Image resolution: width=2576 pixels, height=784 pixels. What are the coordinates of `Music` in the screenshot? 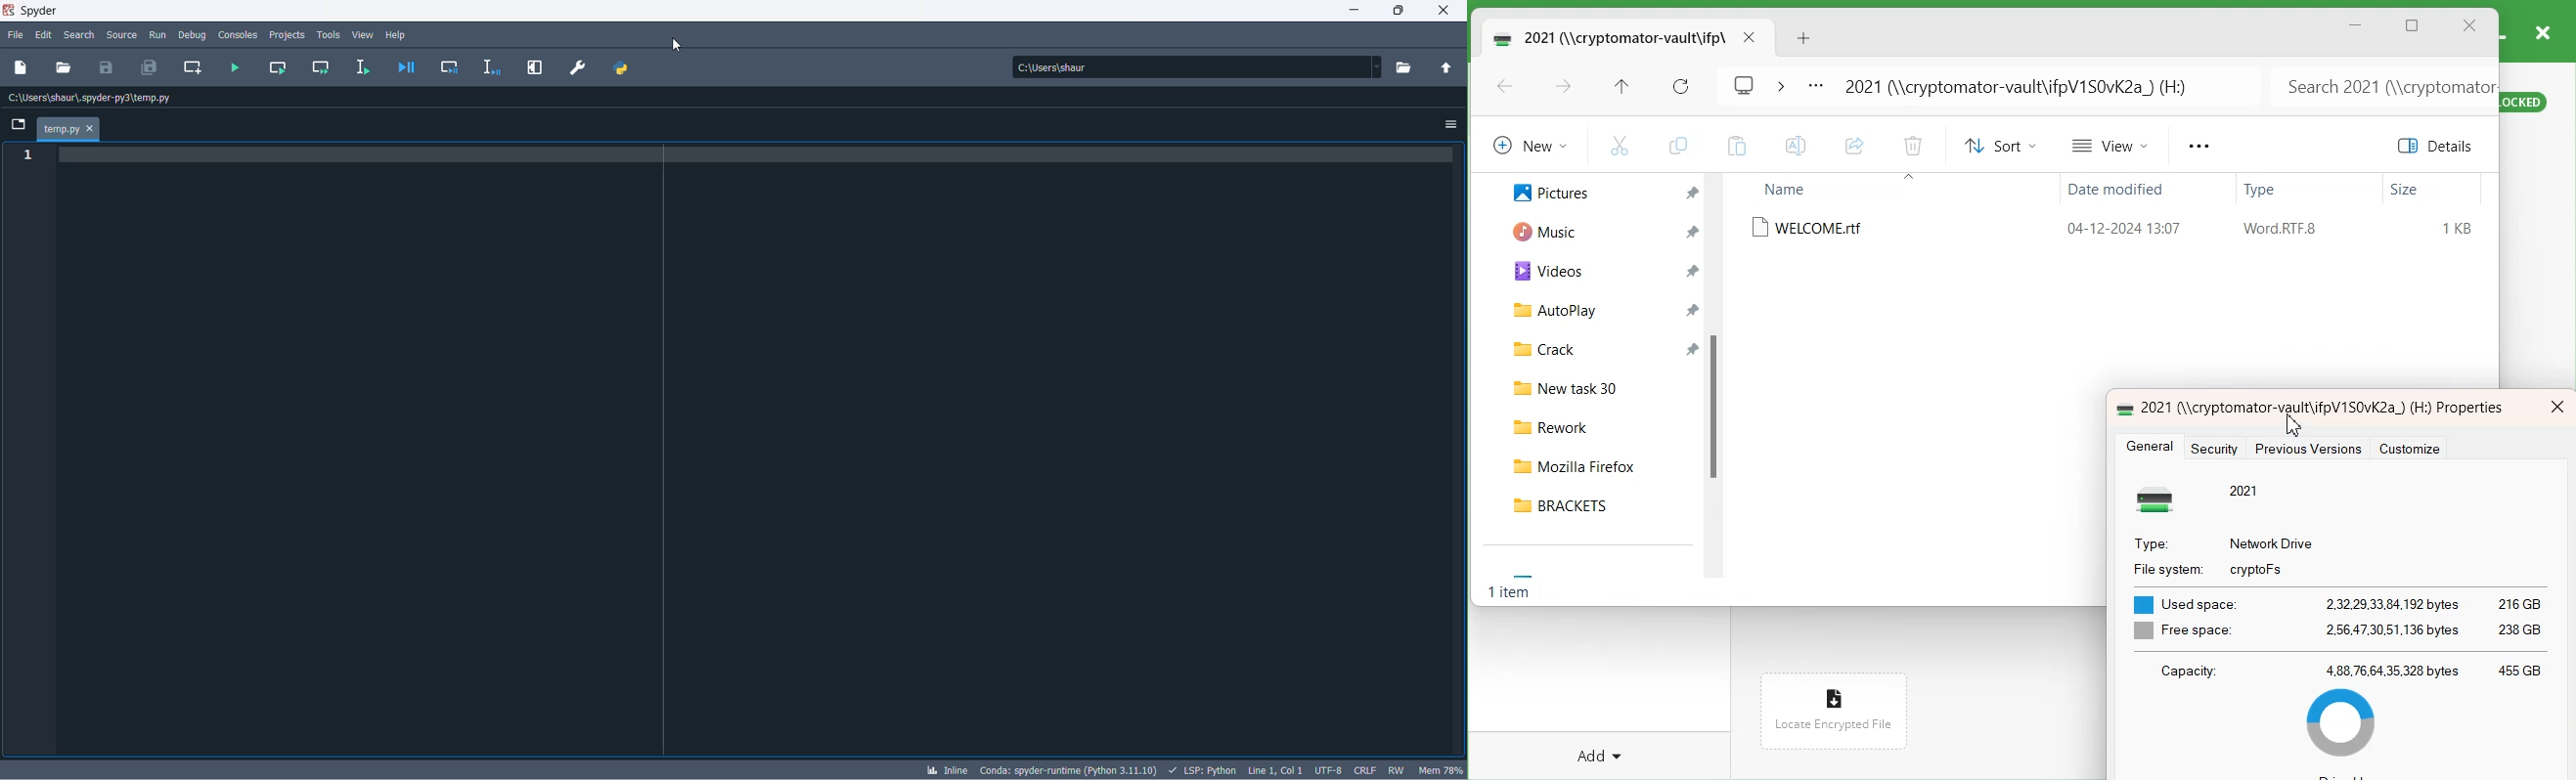 It's located at (1537, 230).